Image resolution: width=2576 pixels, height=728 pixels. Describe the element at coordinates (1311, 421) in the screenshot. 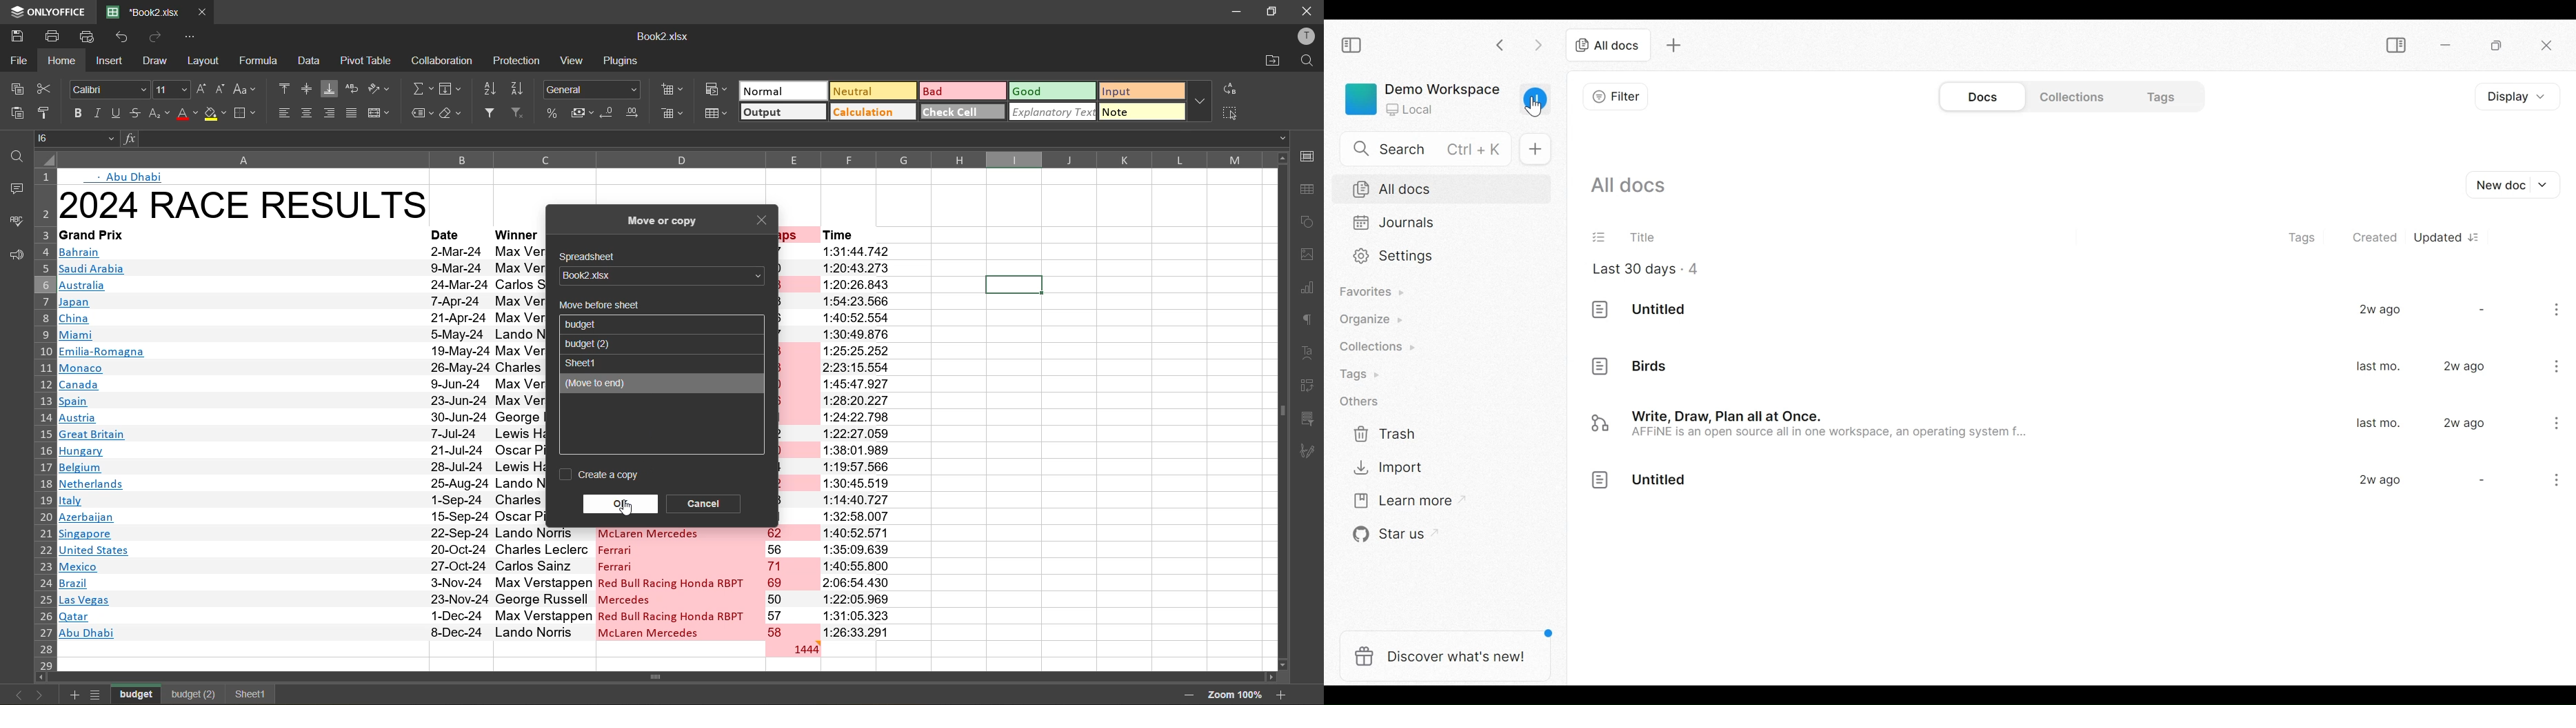

I see `slicer` at that location.